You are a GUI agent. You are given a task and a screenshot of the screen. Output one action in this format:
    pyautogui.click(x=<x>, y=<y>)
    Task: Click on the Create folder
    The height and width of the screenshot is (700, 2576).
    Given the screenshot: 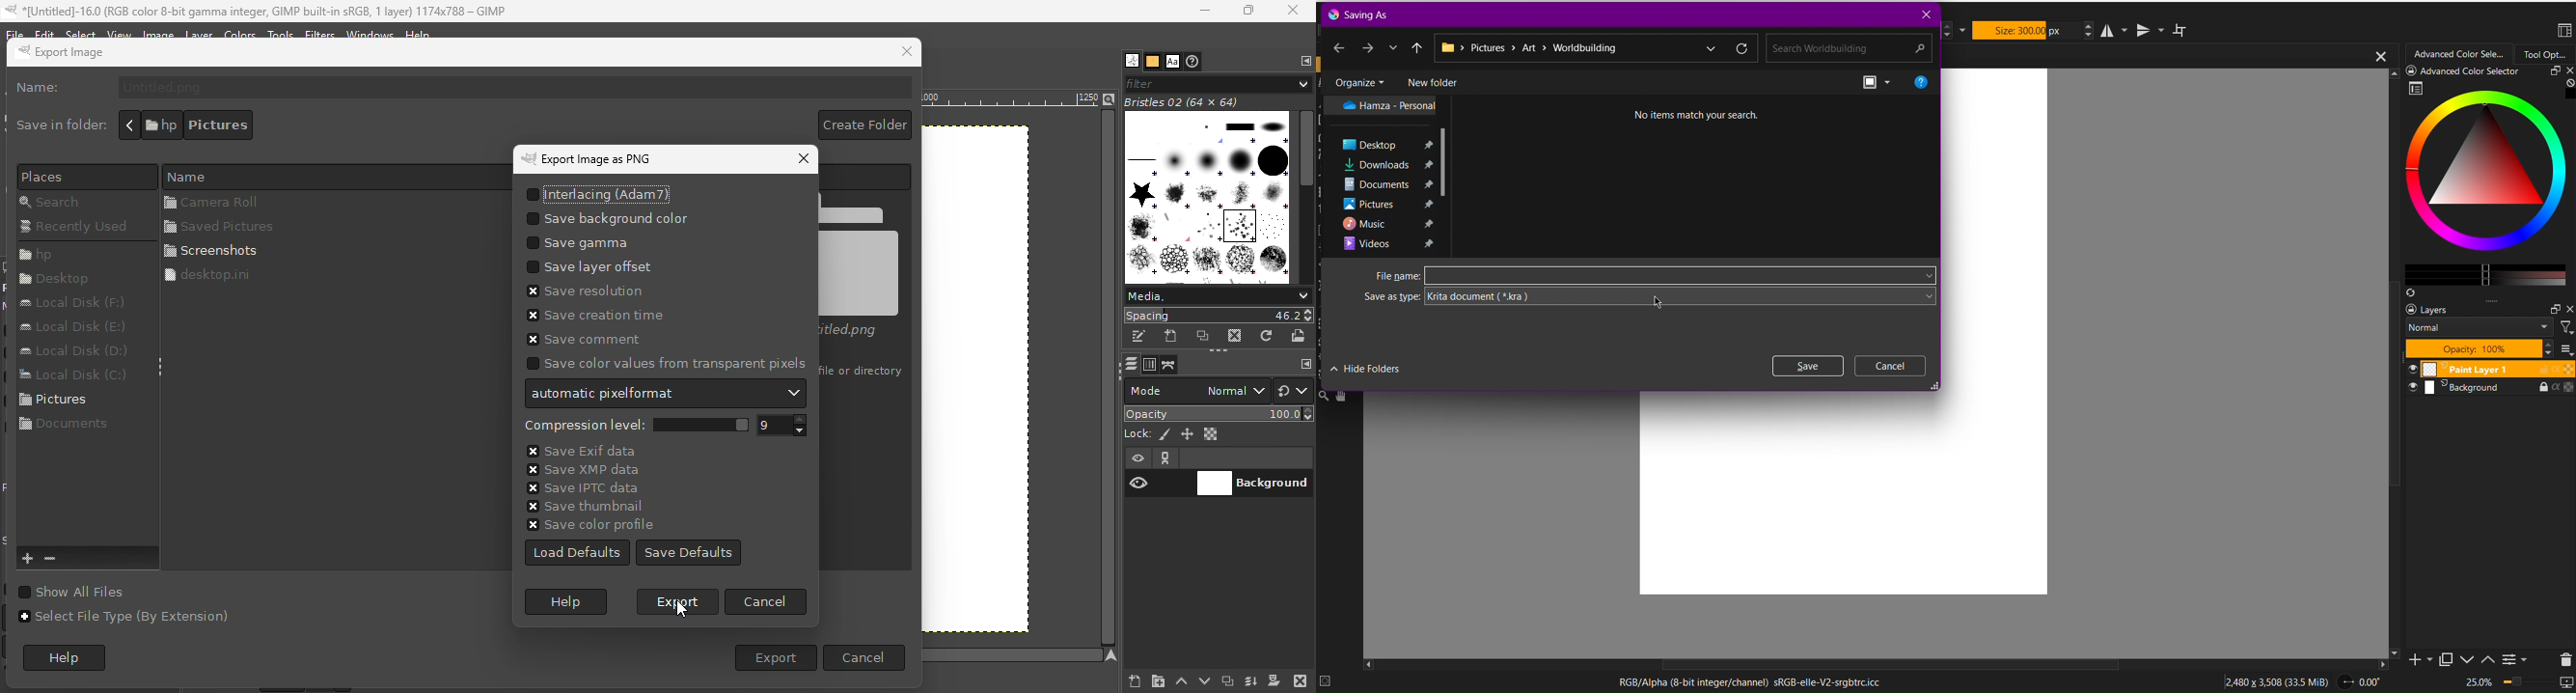 What is the action you would take?
    pyautogui.click(x=862, y=126)
    